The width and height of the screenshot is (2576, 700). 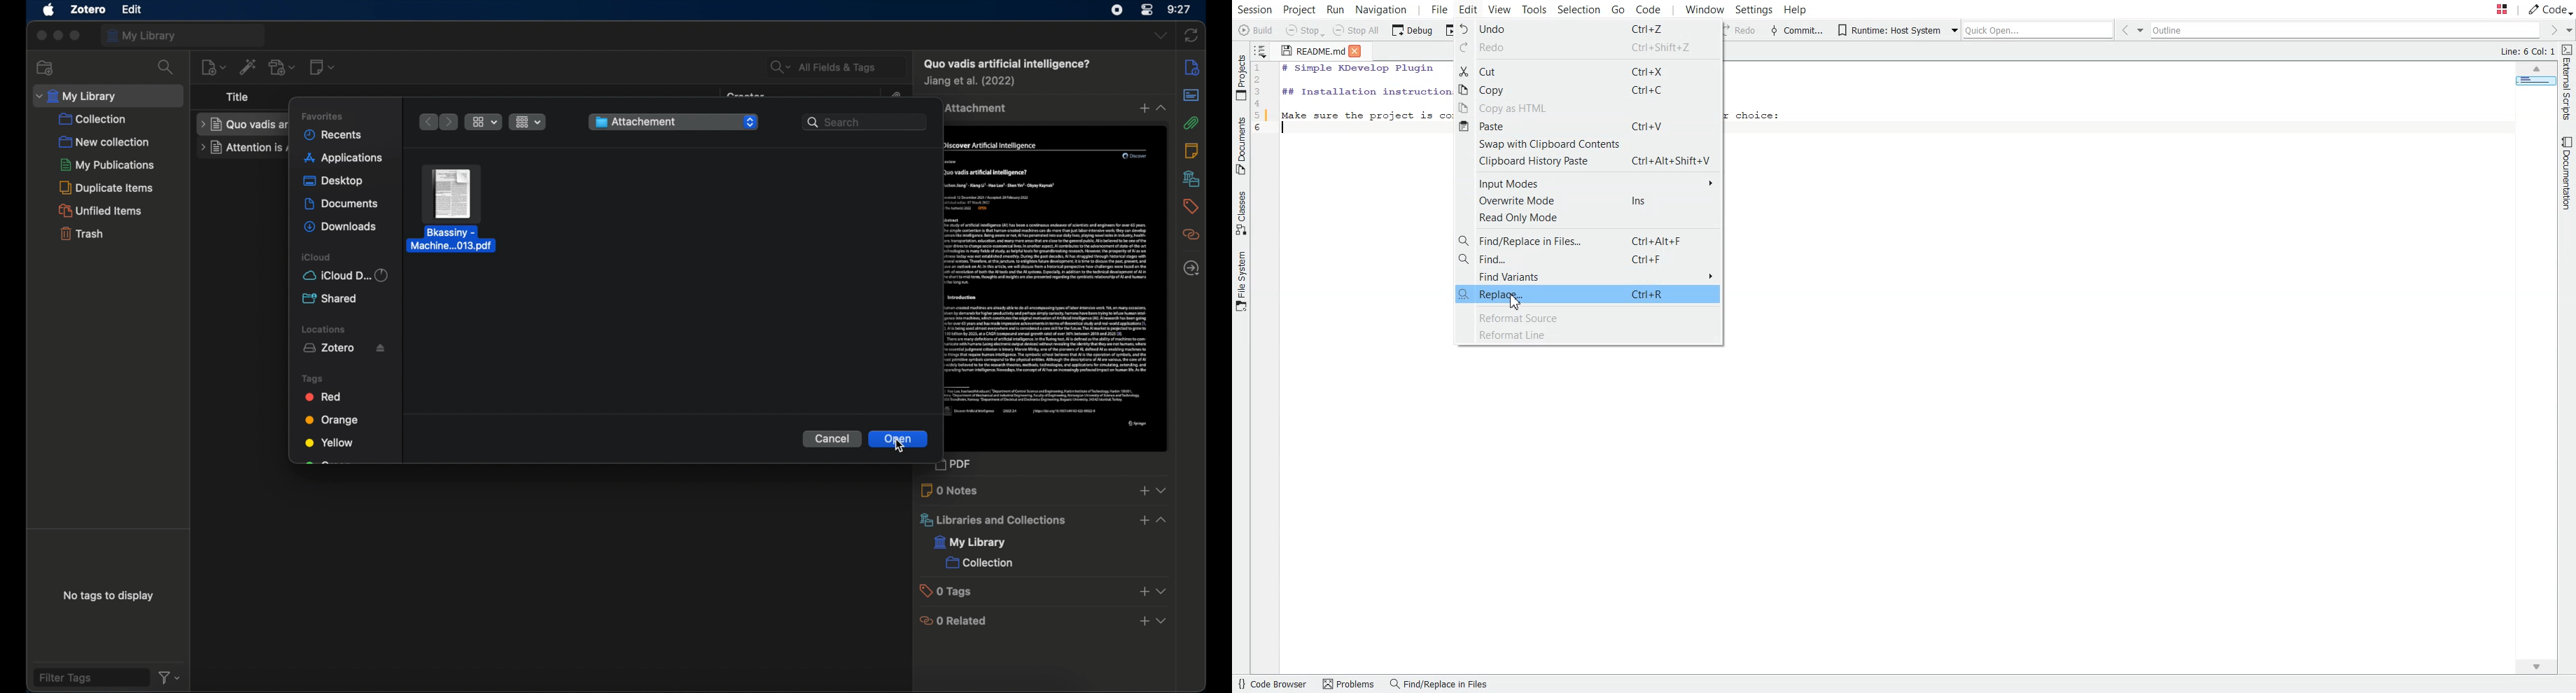 I want to click on locations, so click(x=325, y=329).